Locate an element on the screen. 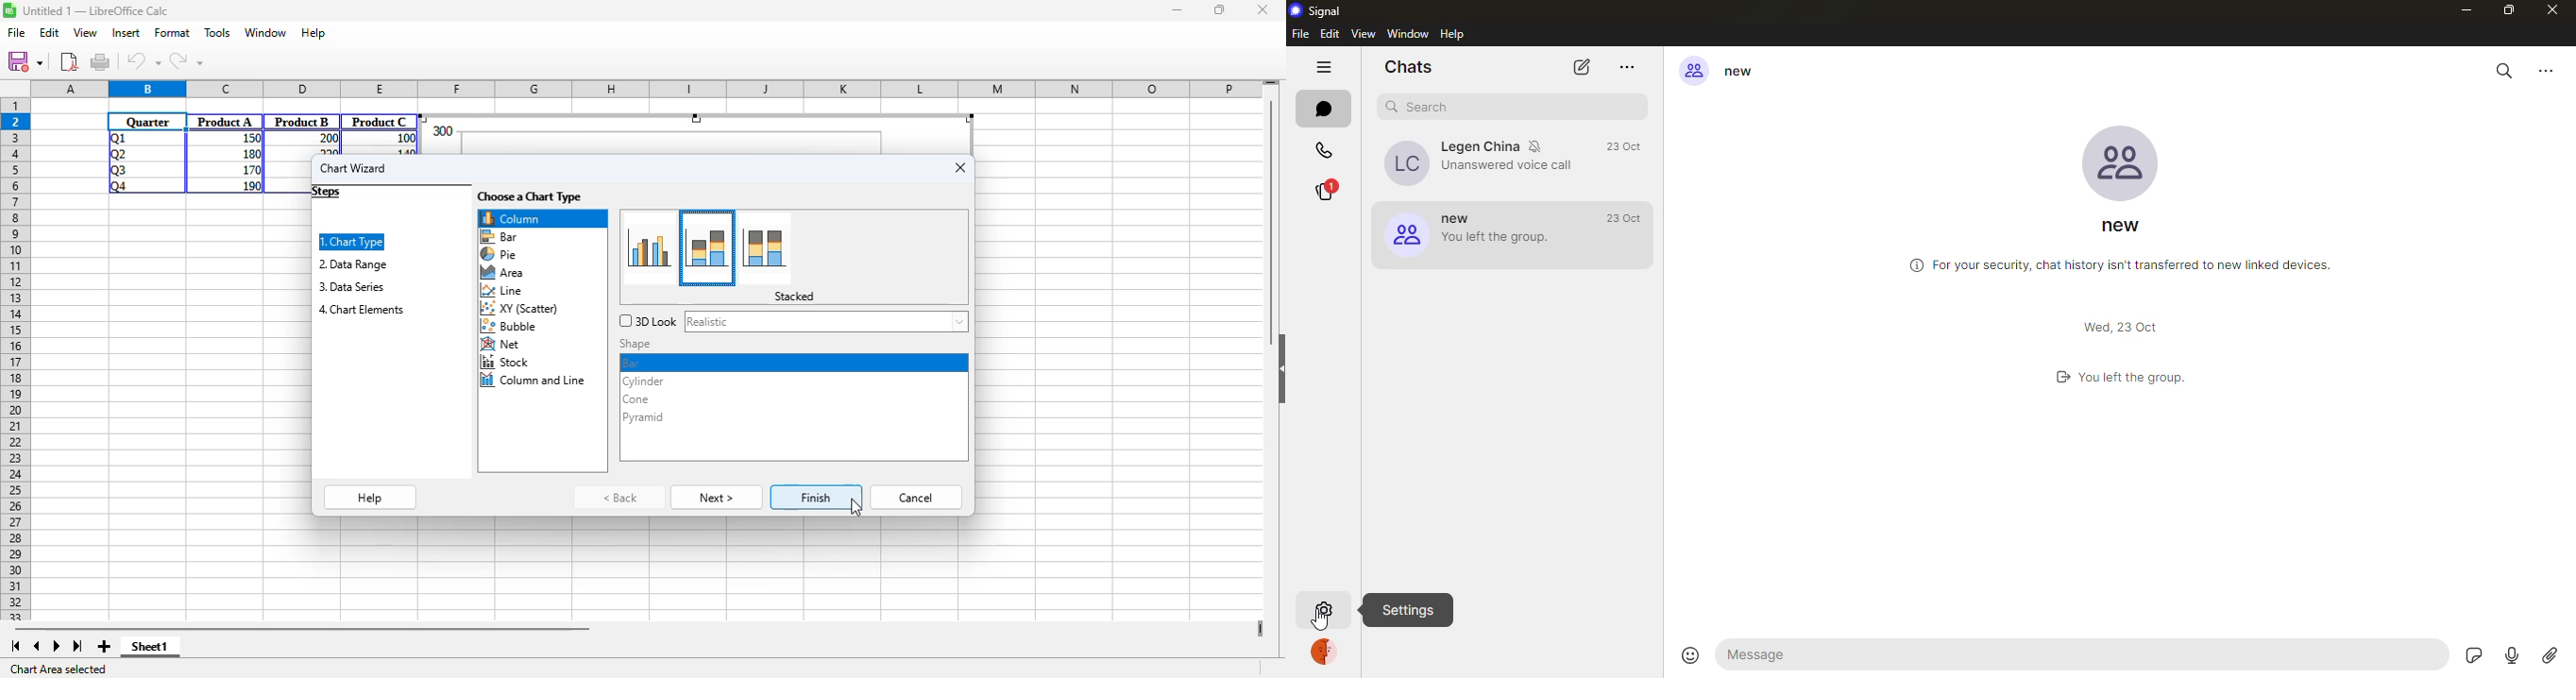 The width and height of the screenshot is (2576, 700). cylinder is located at coordinates (643, 381).